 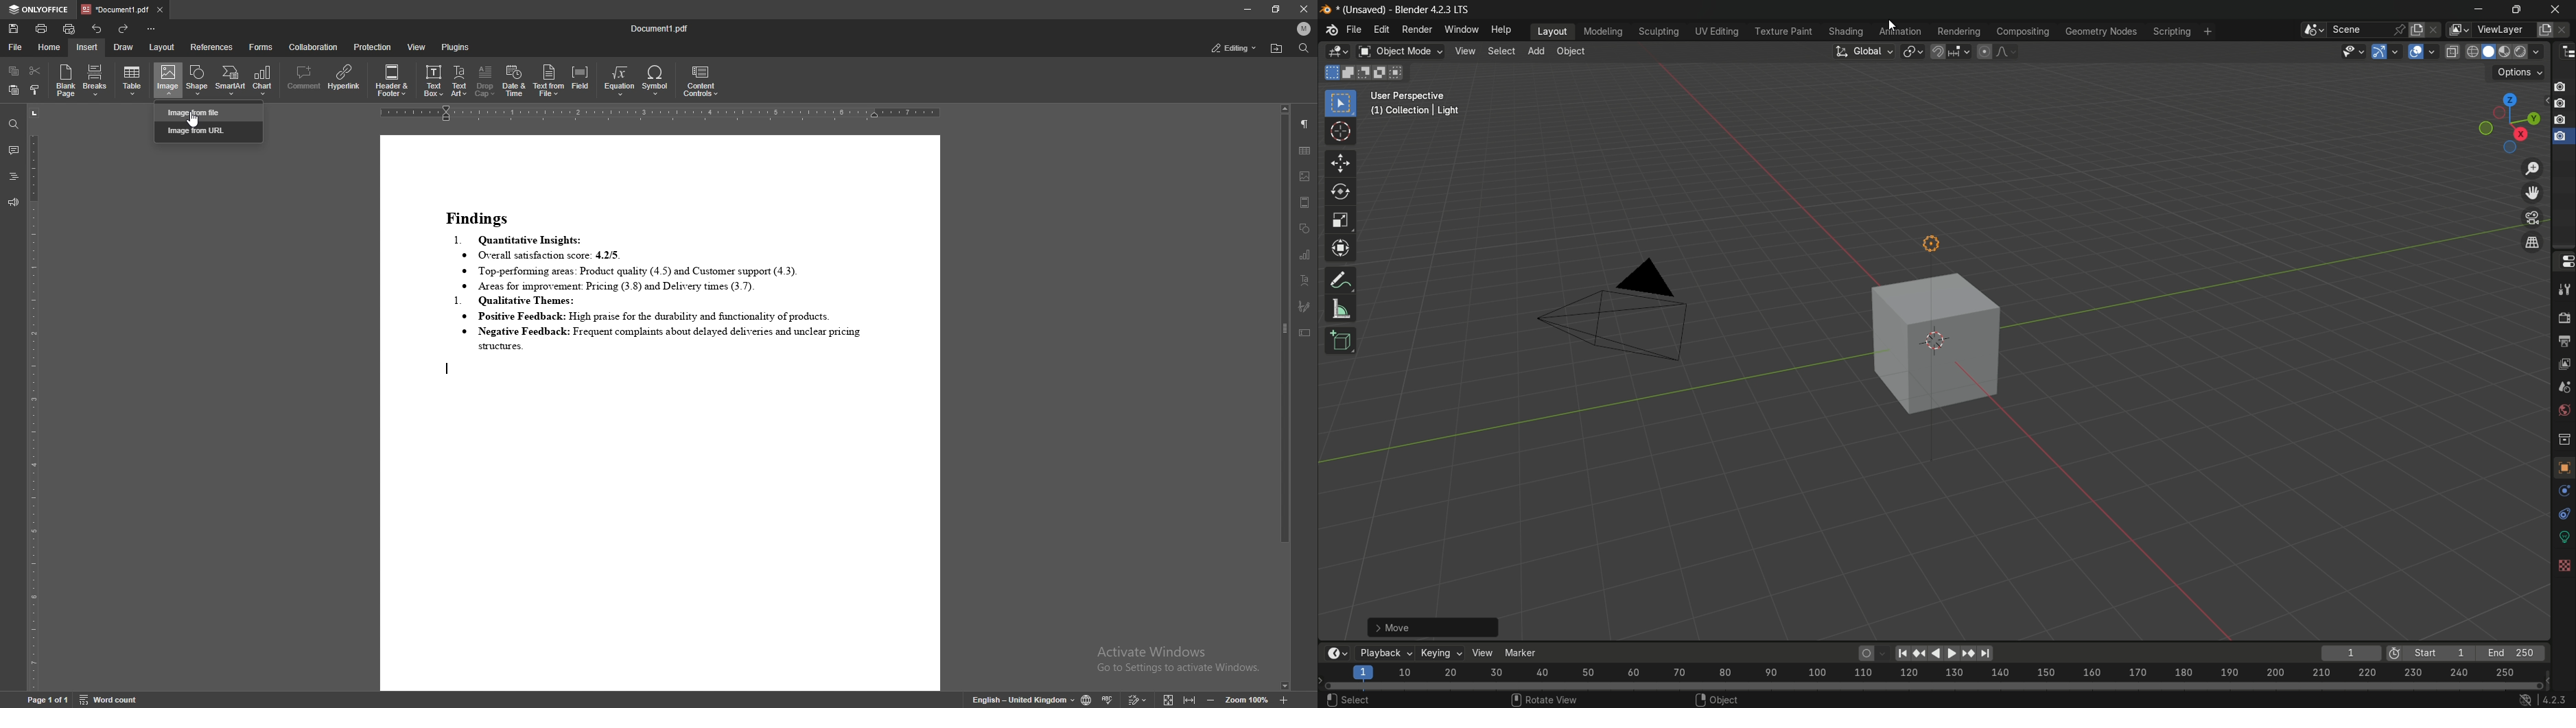 I want to click on (unsaved) - blender 4.2.3 lts, so click(x=1399, y=9).